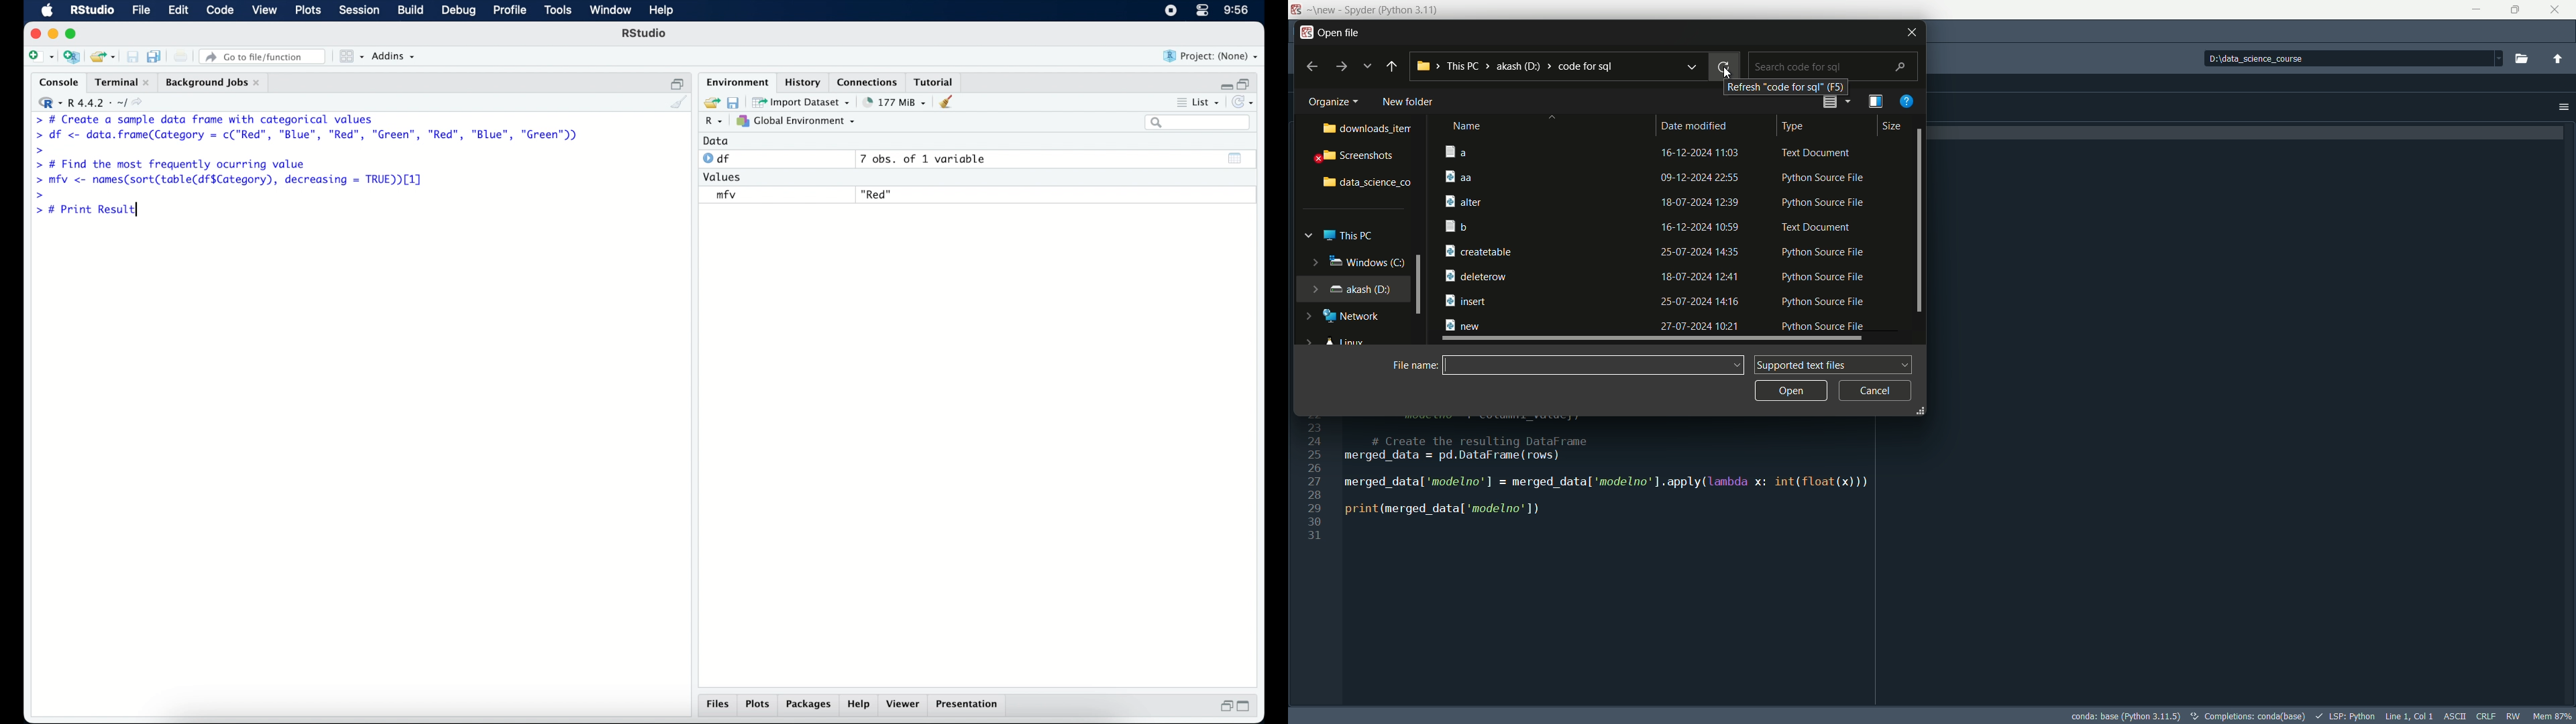  Describe the element at coordinates (33, 33) in the screenshot. I see `close` at that location.